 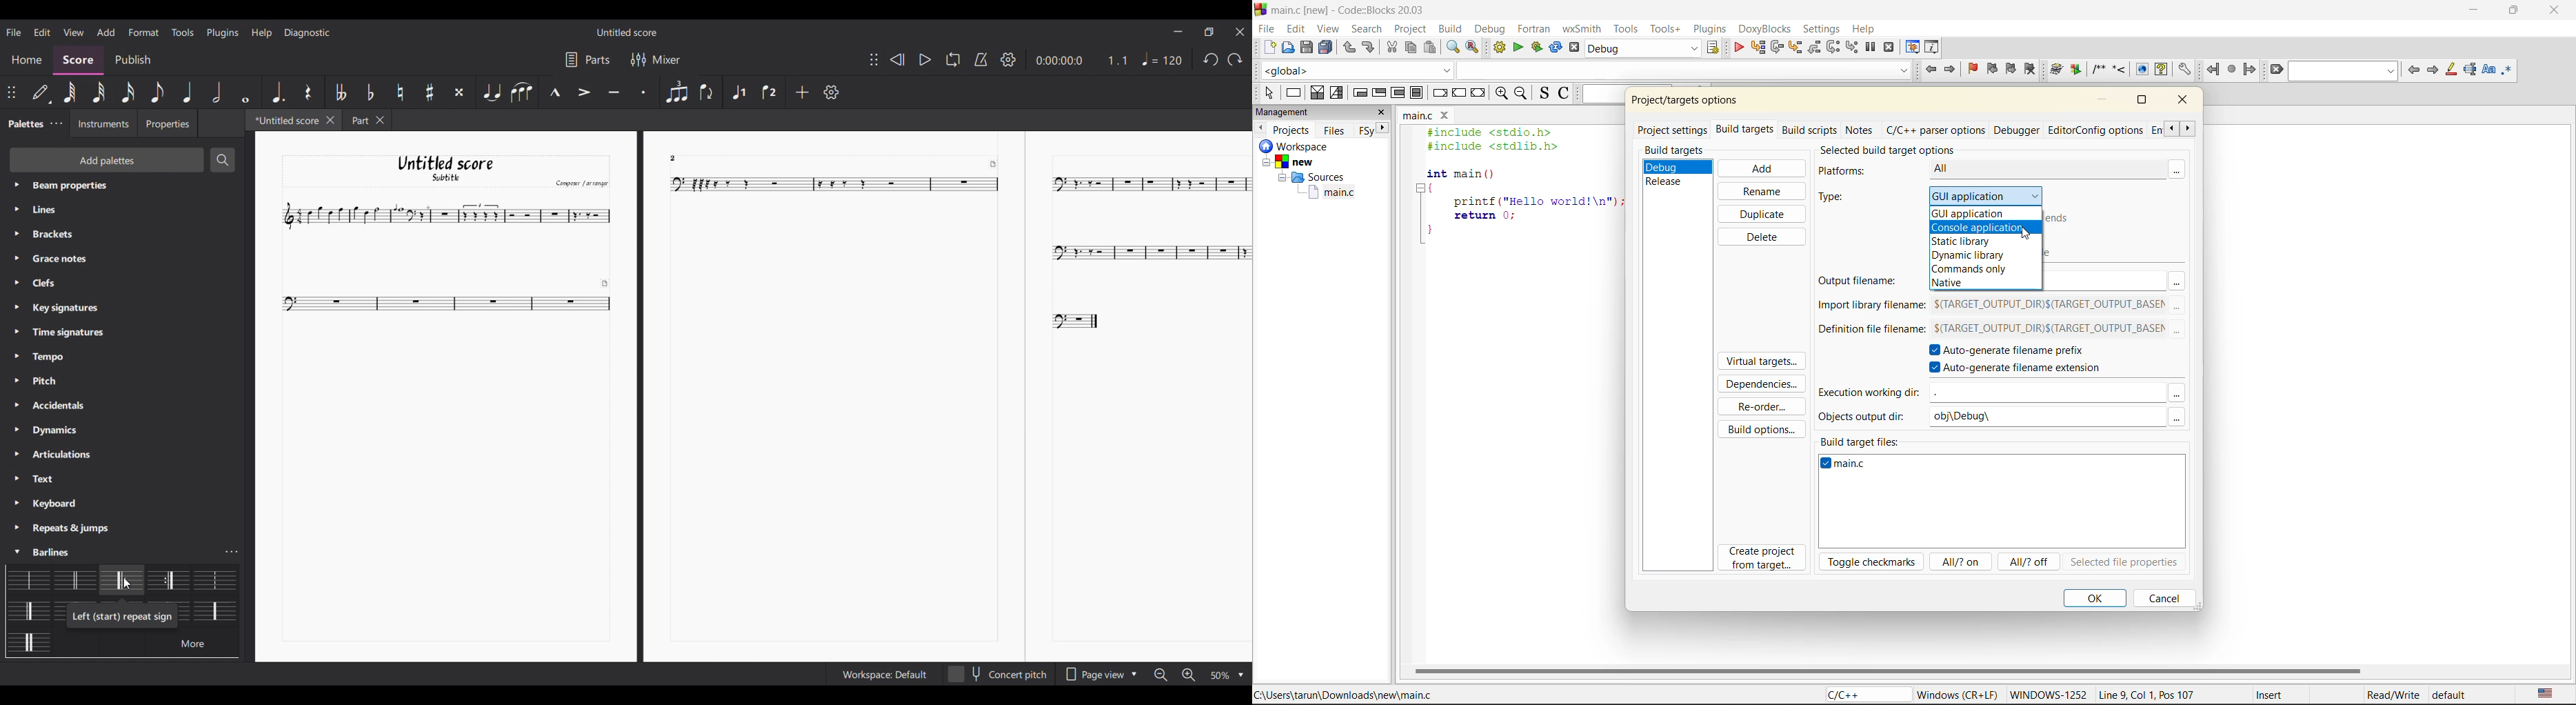 What do you see at coordinates (2044, 392) in the screenshot?
I see `` at bounding box center [2044, 392].